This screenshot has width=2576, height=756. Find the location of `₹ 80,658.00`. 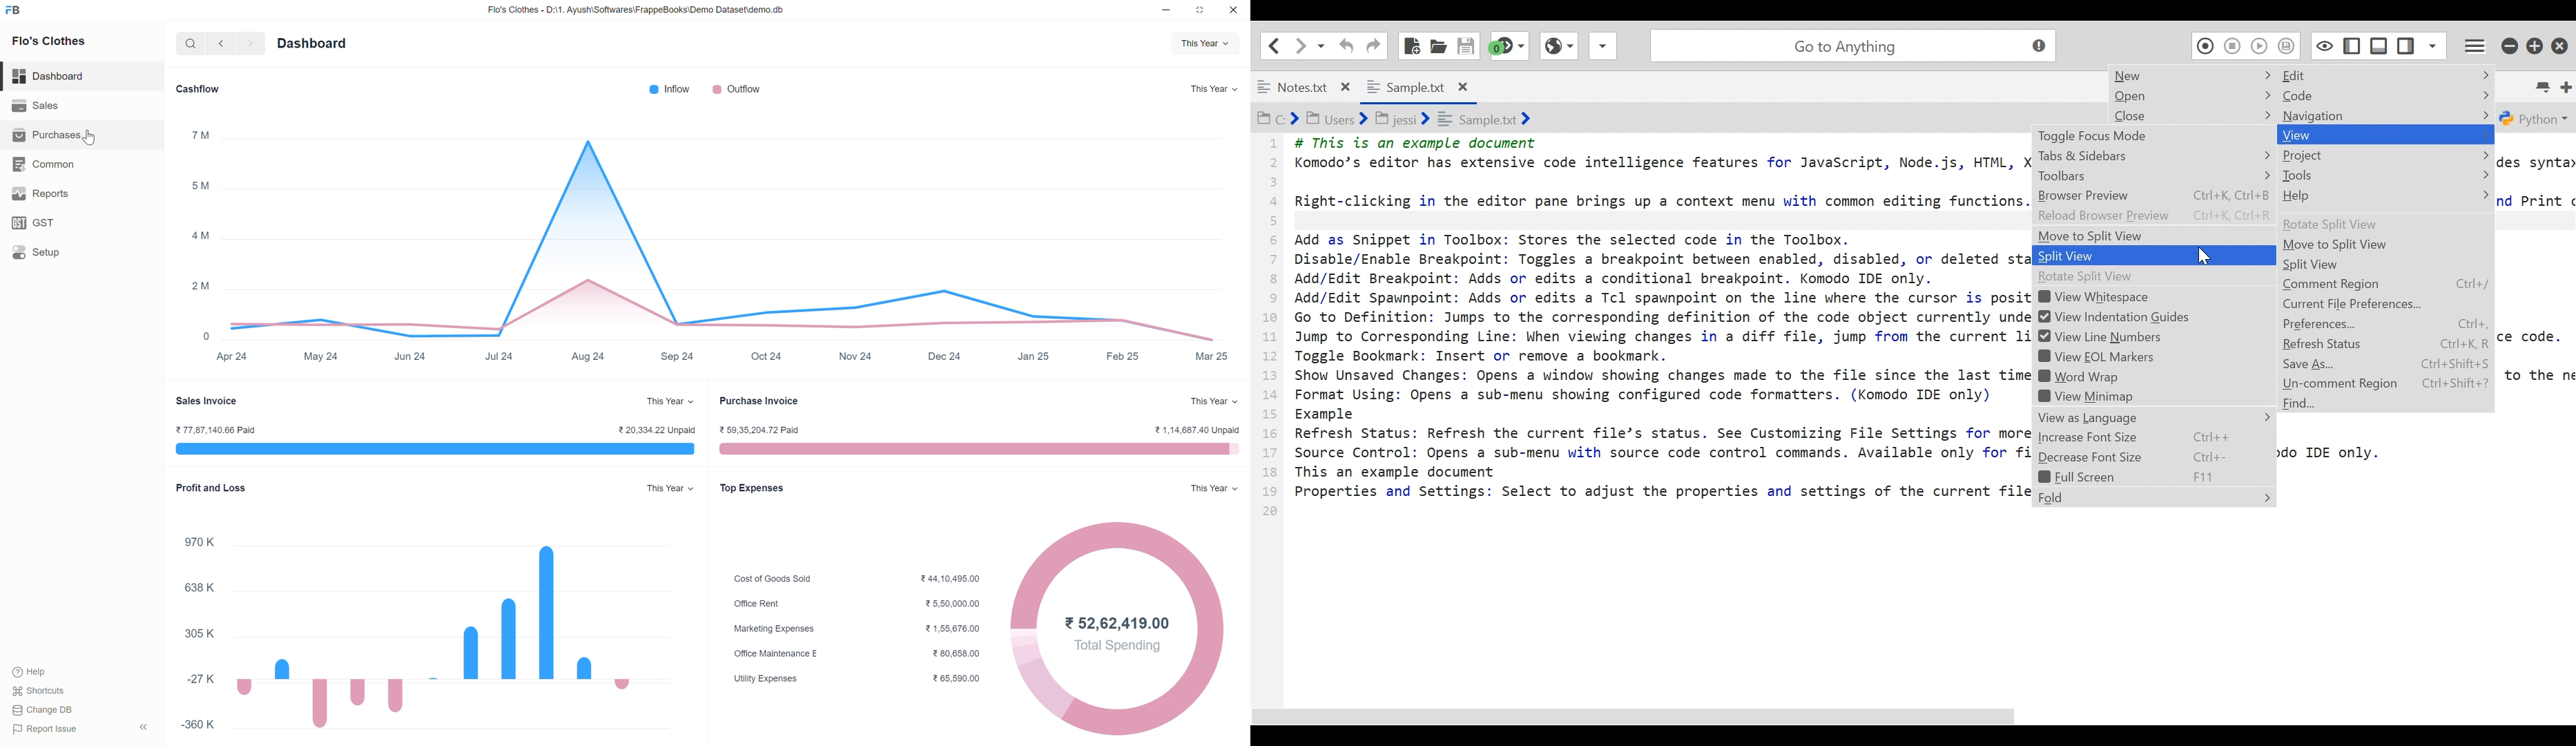

₹ 80,658.00 is located at coordinates (958, 655).